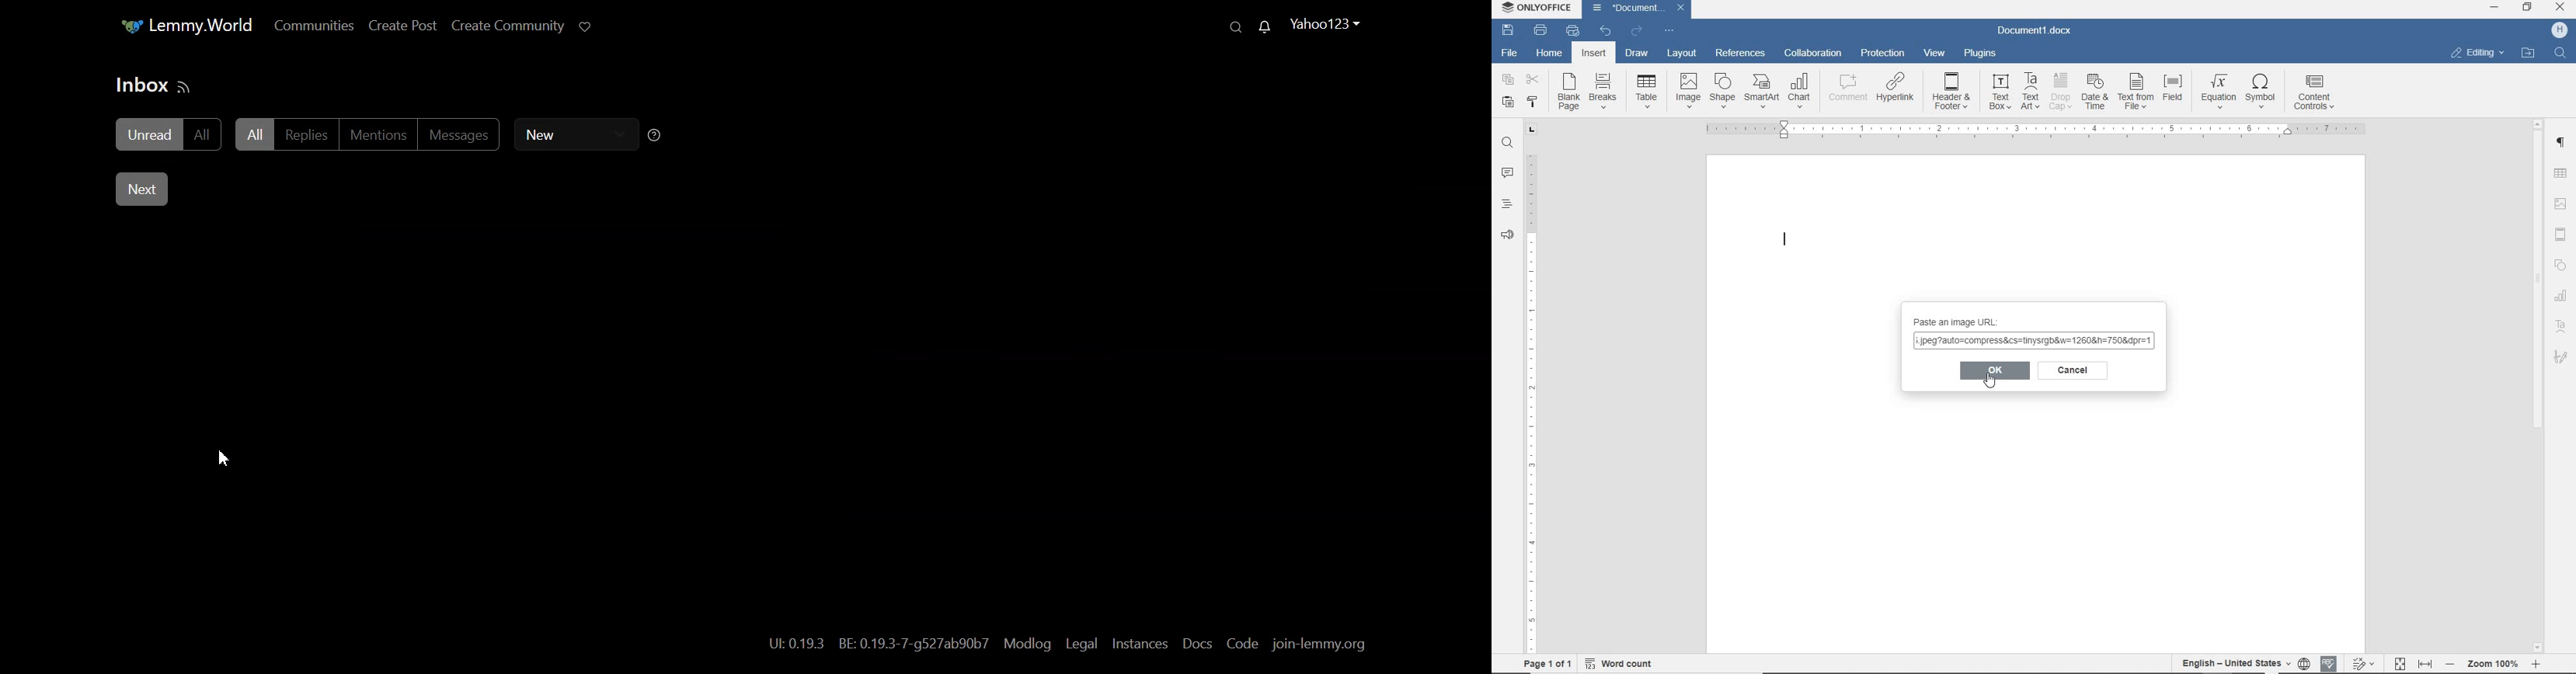  I want to click on print, so click(1539, 31).